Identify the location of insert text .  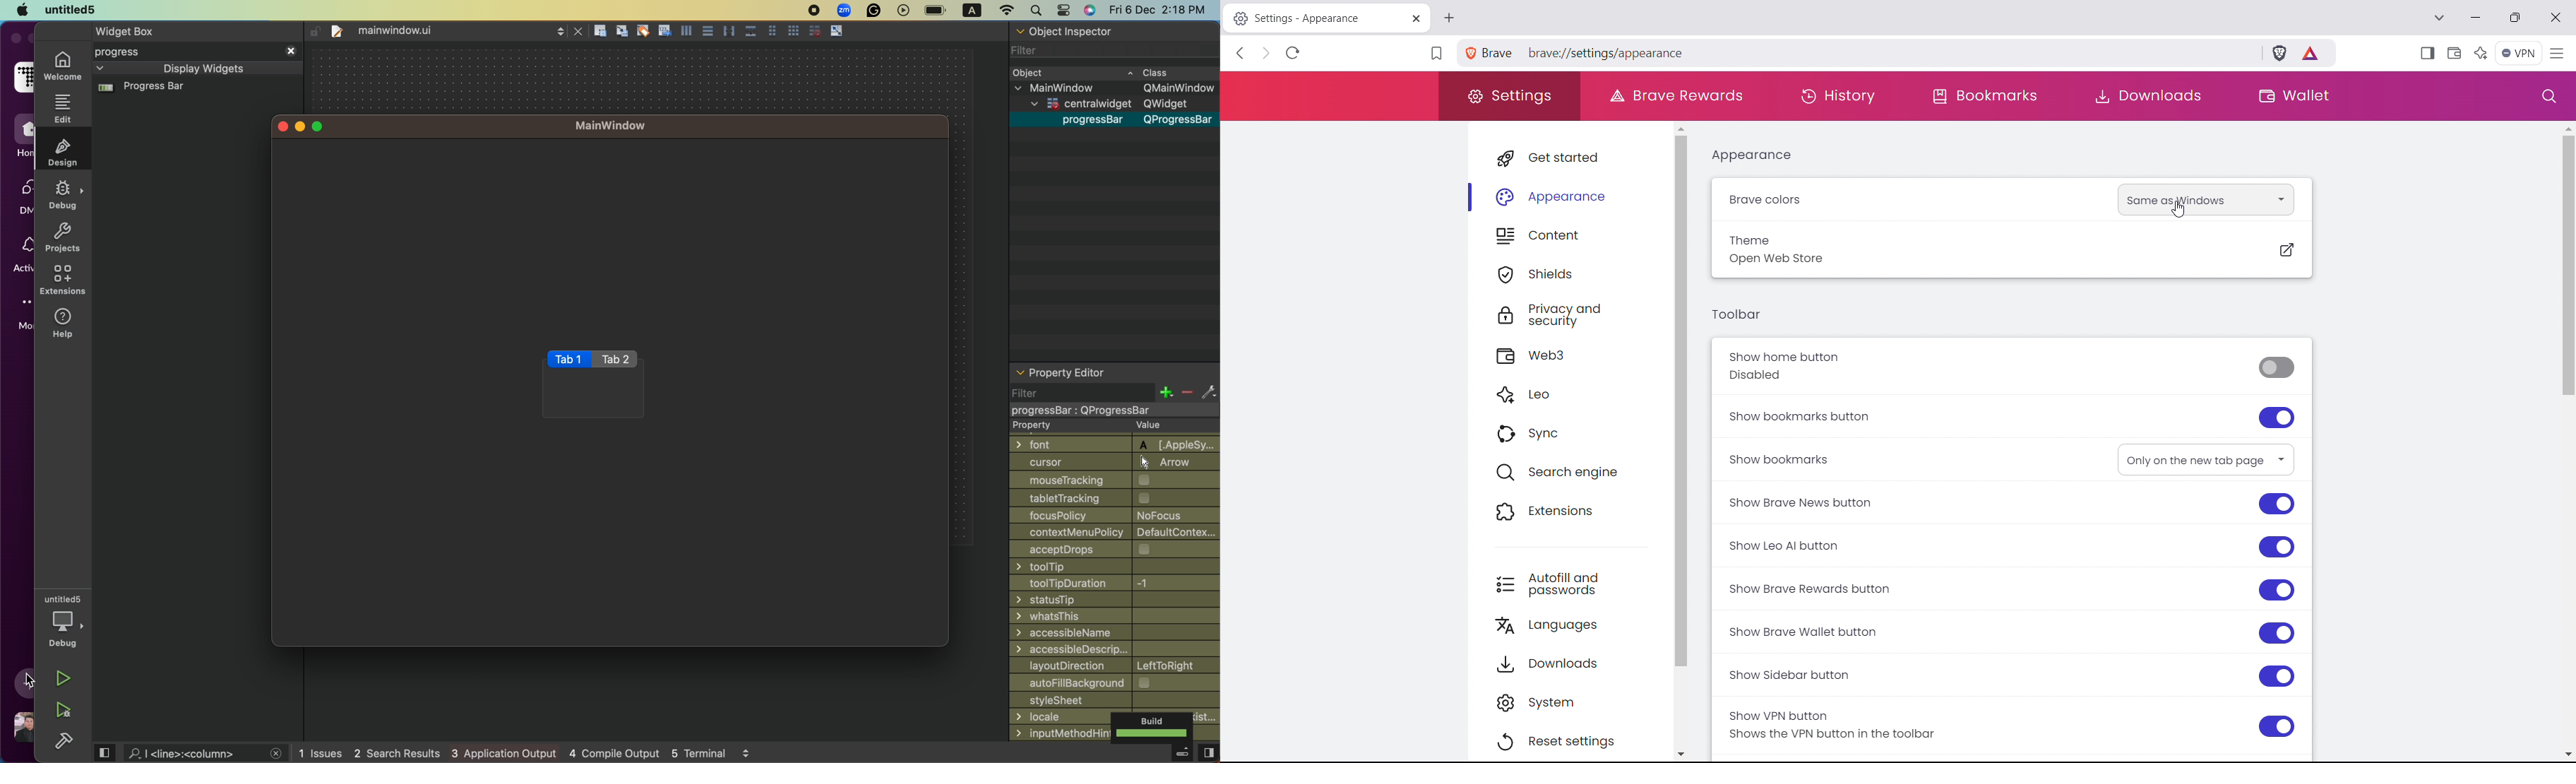
(665, 31).